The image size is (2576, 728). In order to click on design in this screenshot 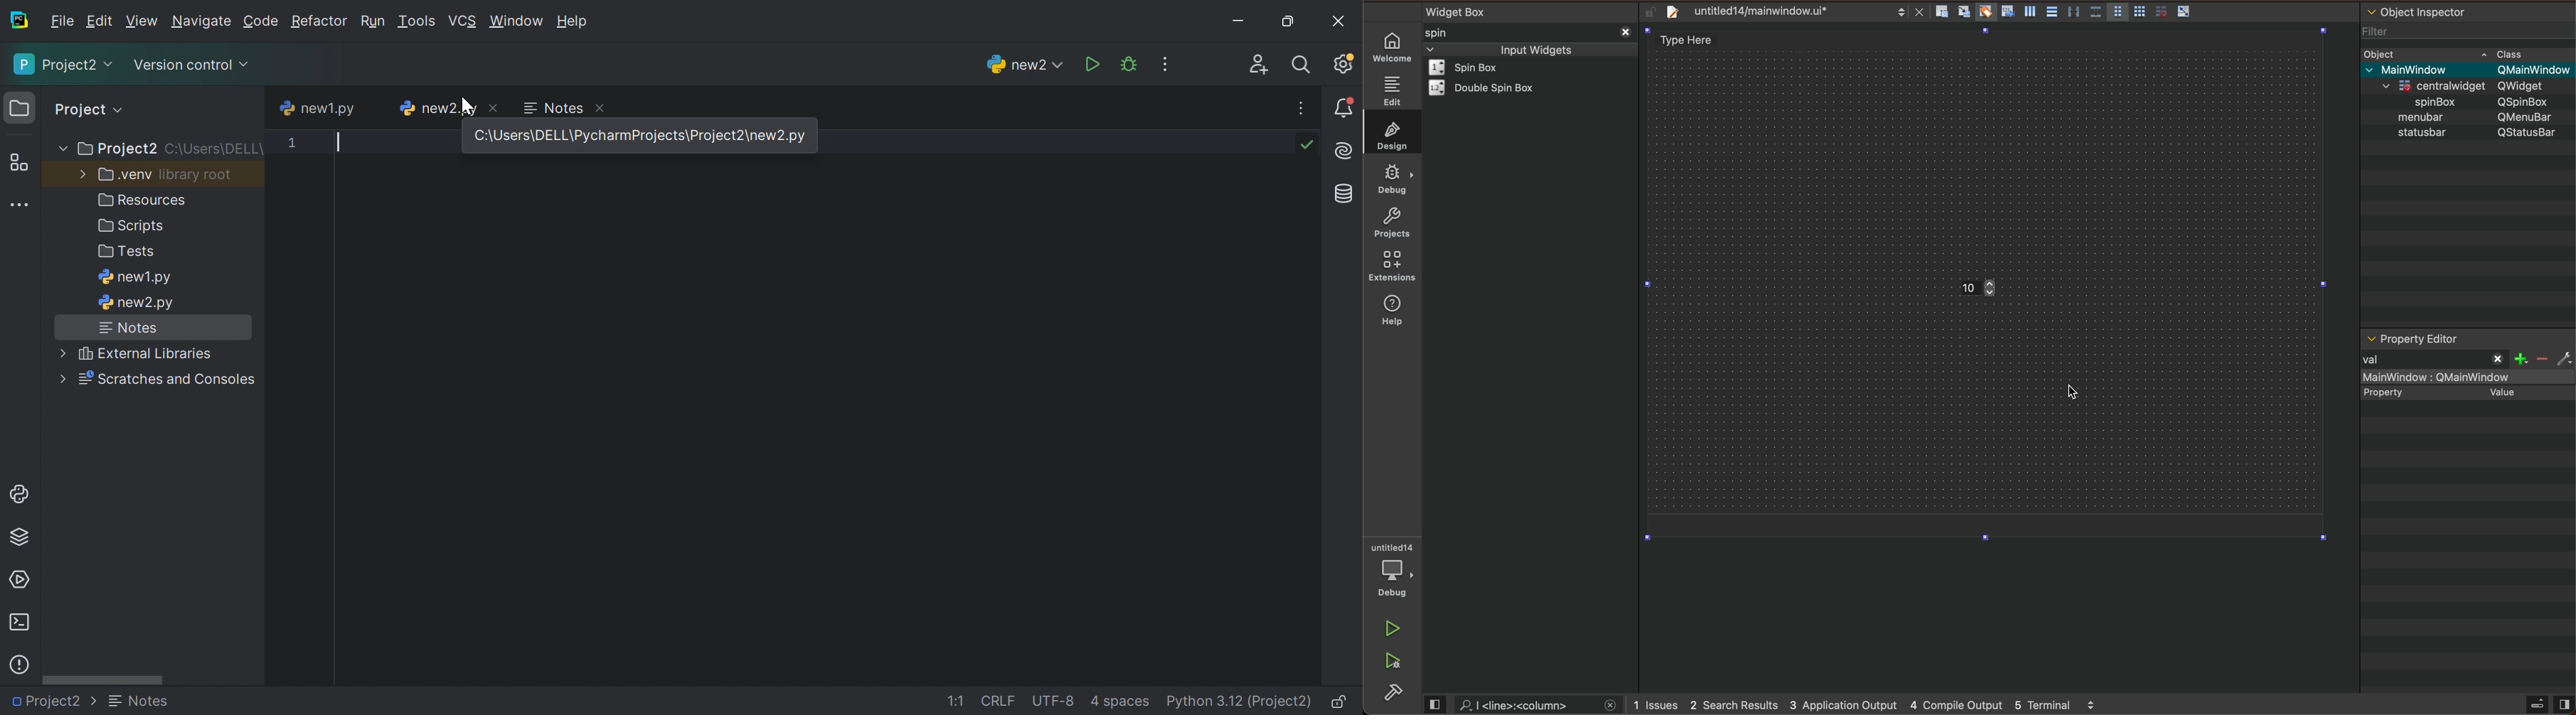, I will do `click(1390, 133)`.